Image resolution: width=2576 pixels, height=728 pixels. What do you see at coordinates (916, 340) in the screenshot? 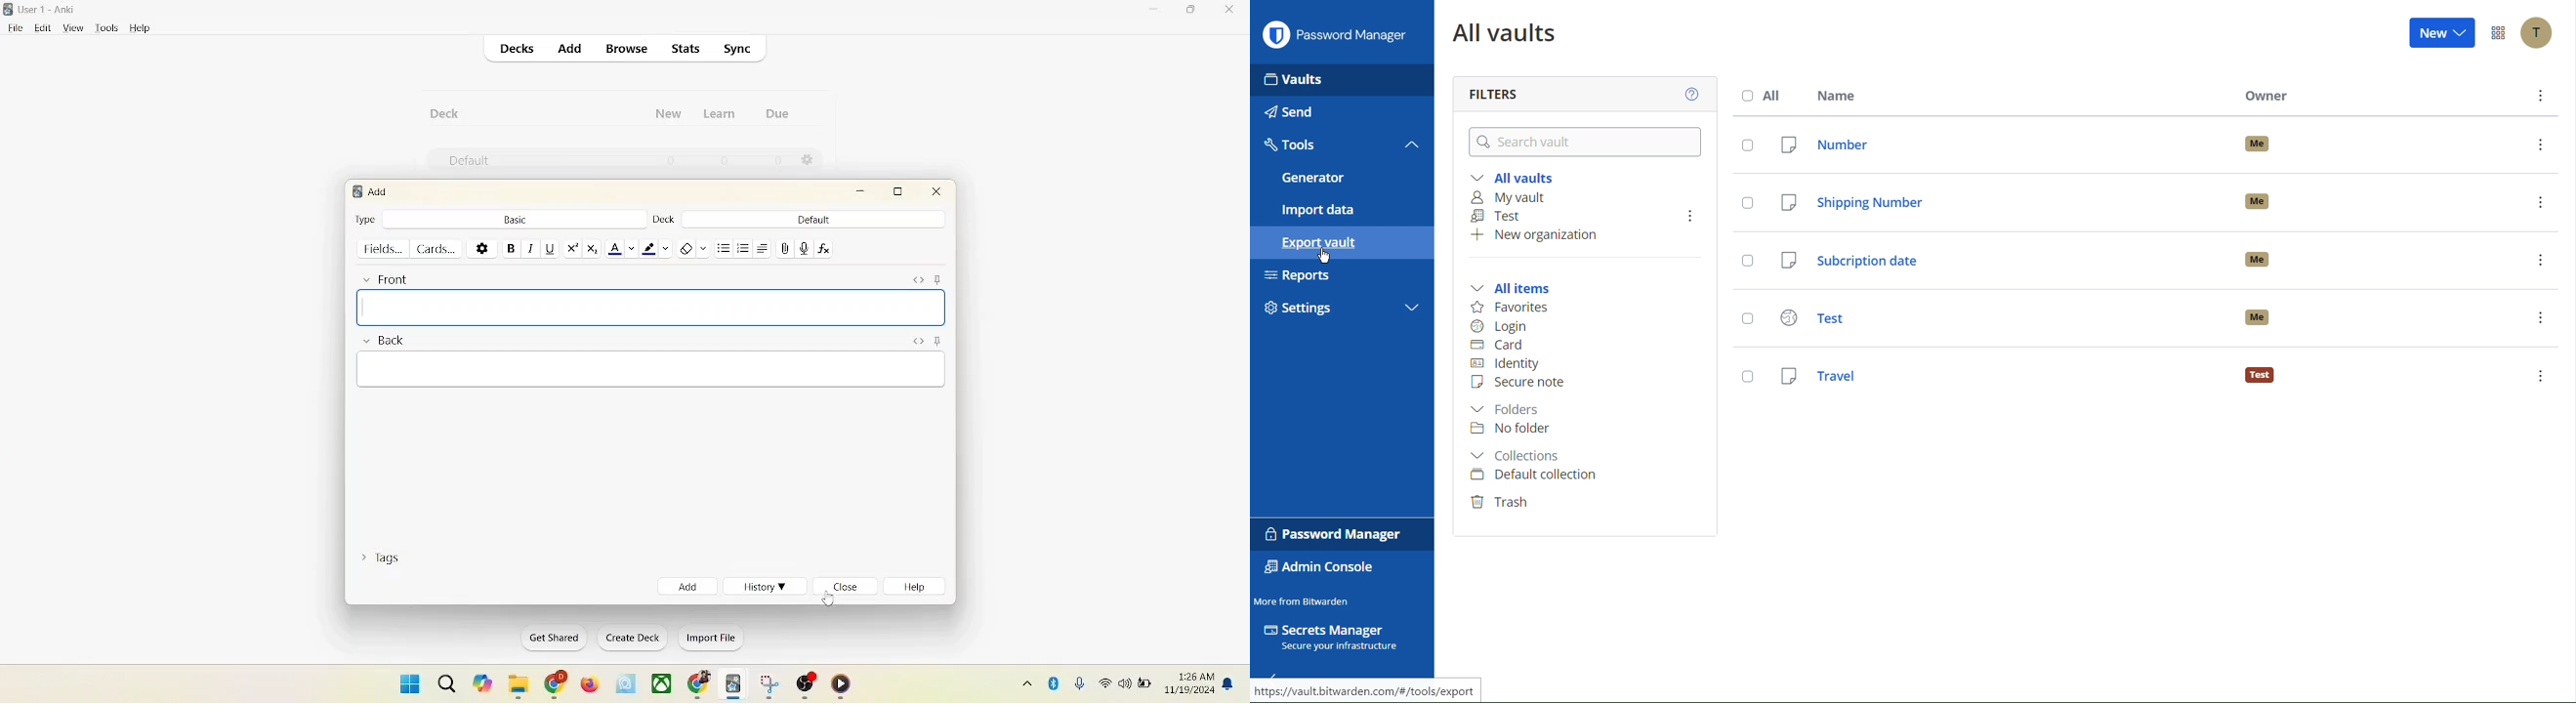
I see `HTML editor` at bounding box center [916, 340].